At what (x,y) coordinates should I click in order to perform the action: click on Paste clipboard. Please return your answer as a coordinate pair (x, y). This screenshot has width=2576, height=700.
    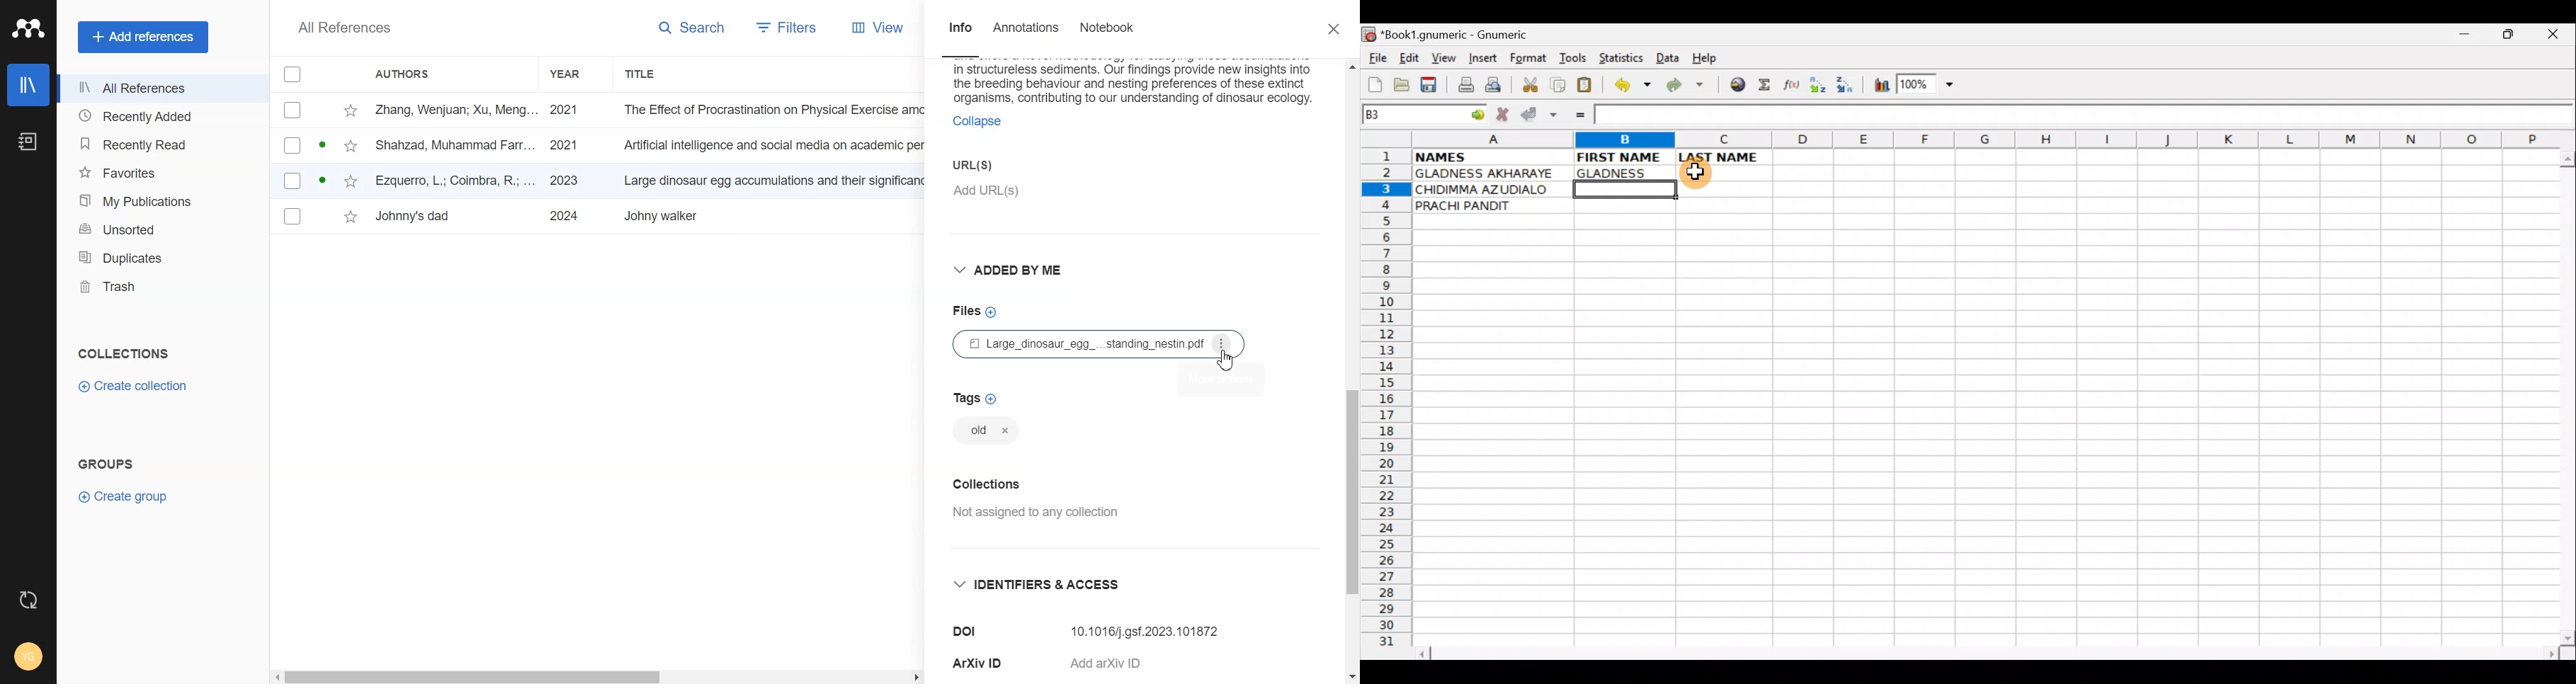
    Looking at the image, I should click on (1589, 87).